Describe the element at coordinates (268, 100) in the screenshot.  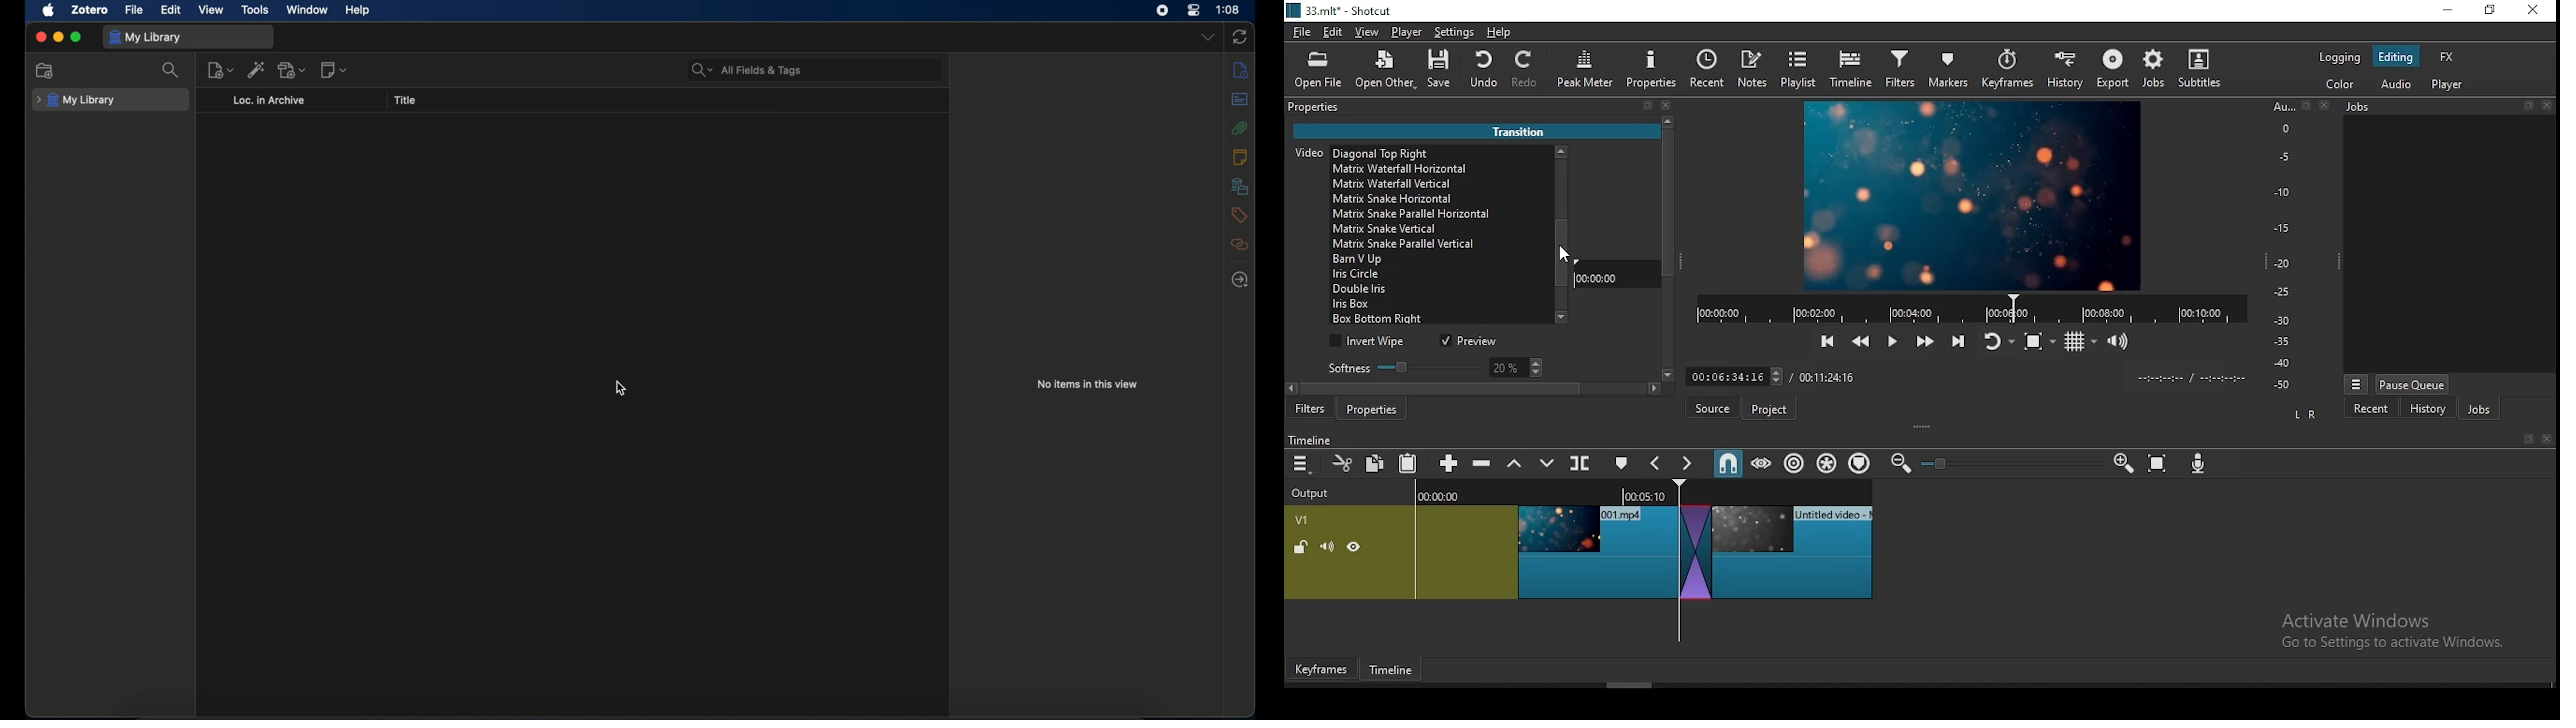
I see `loc. in archive` at that location.